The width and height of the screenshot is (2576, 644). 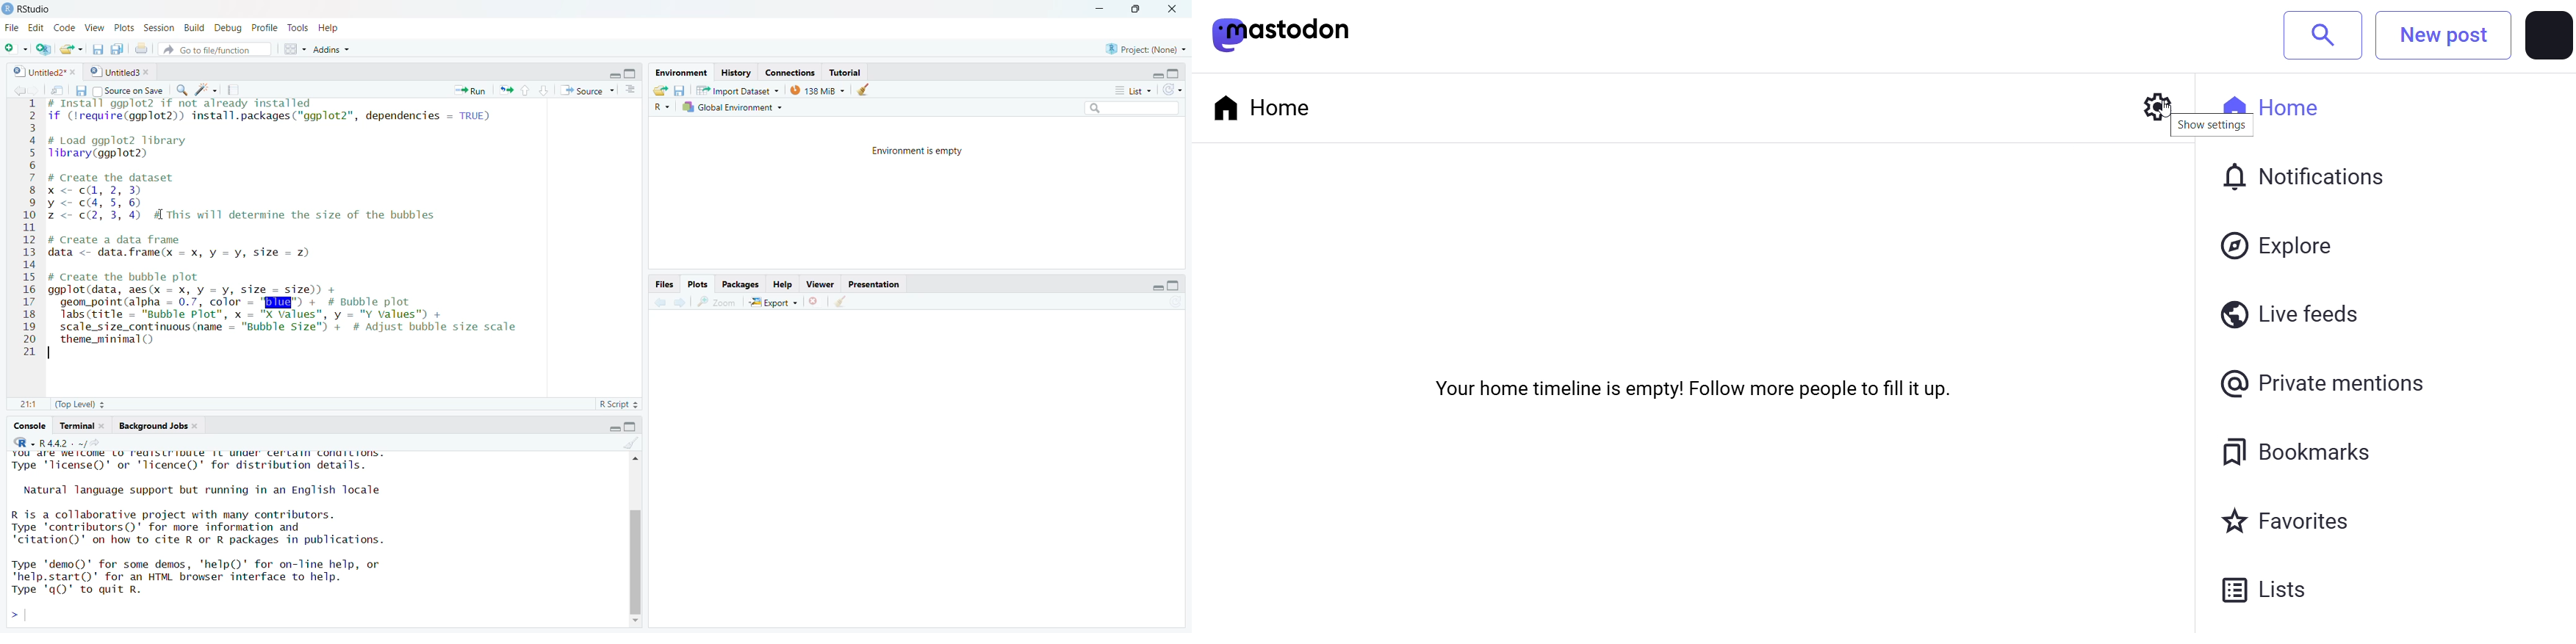 I want to click on minimize, so click(x=1098, y=9).